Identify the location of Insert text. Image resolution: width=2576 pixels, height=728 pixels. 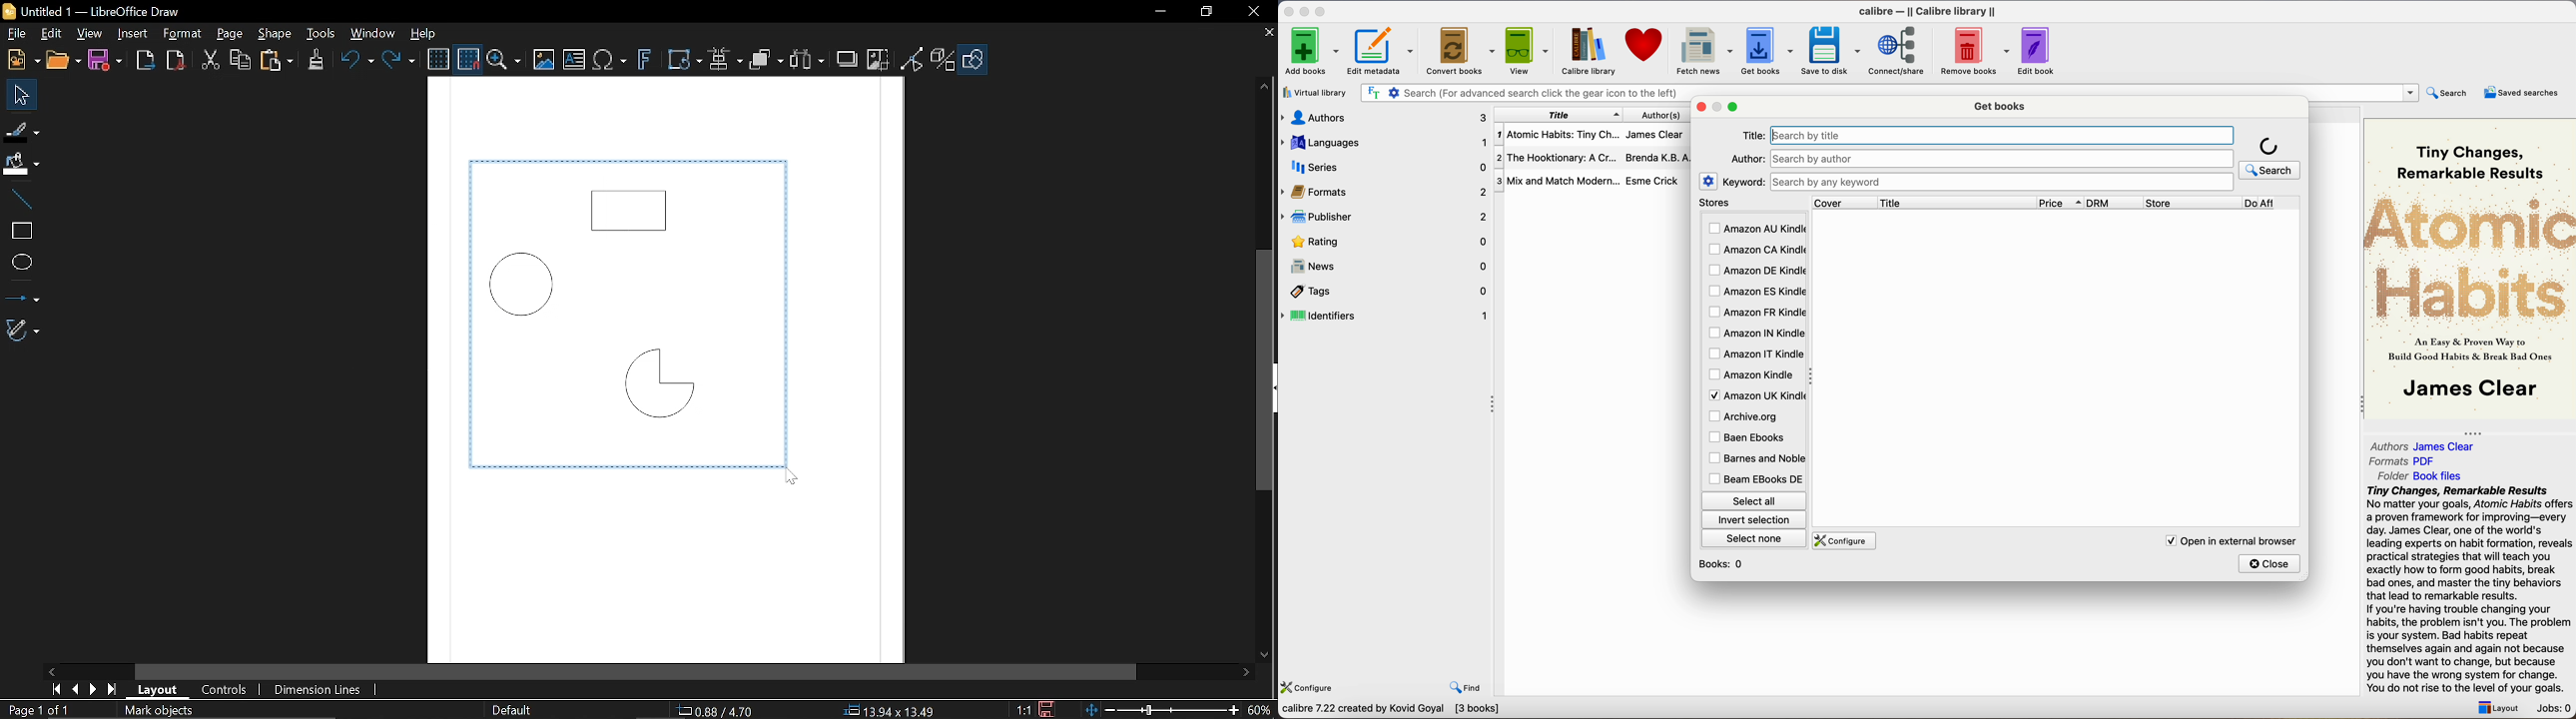
(573, 60).